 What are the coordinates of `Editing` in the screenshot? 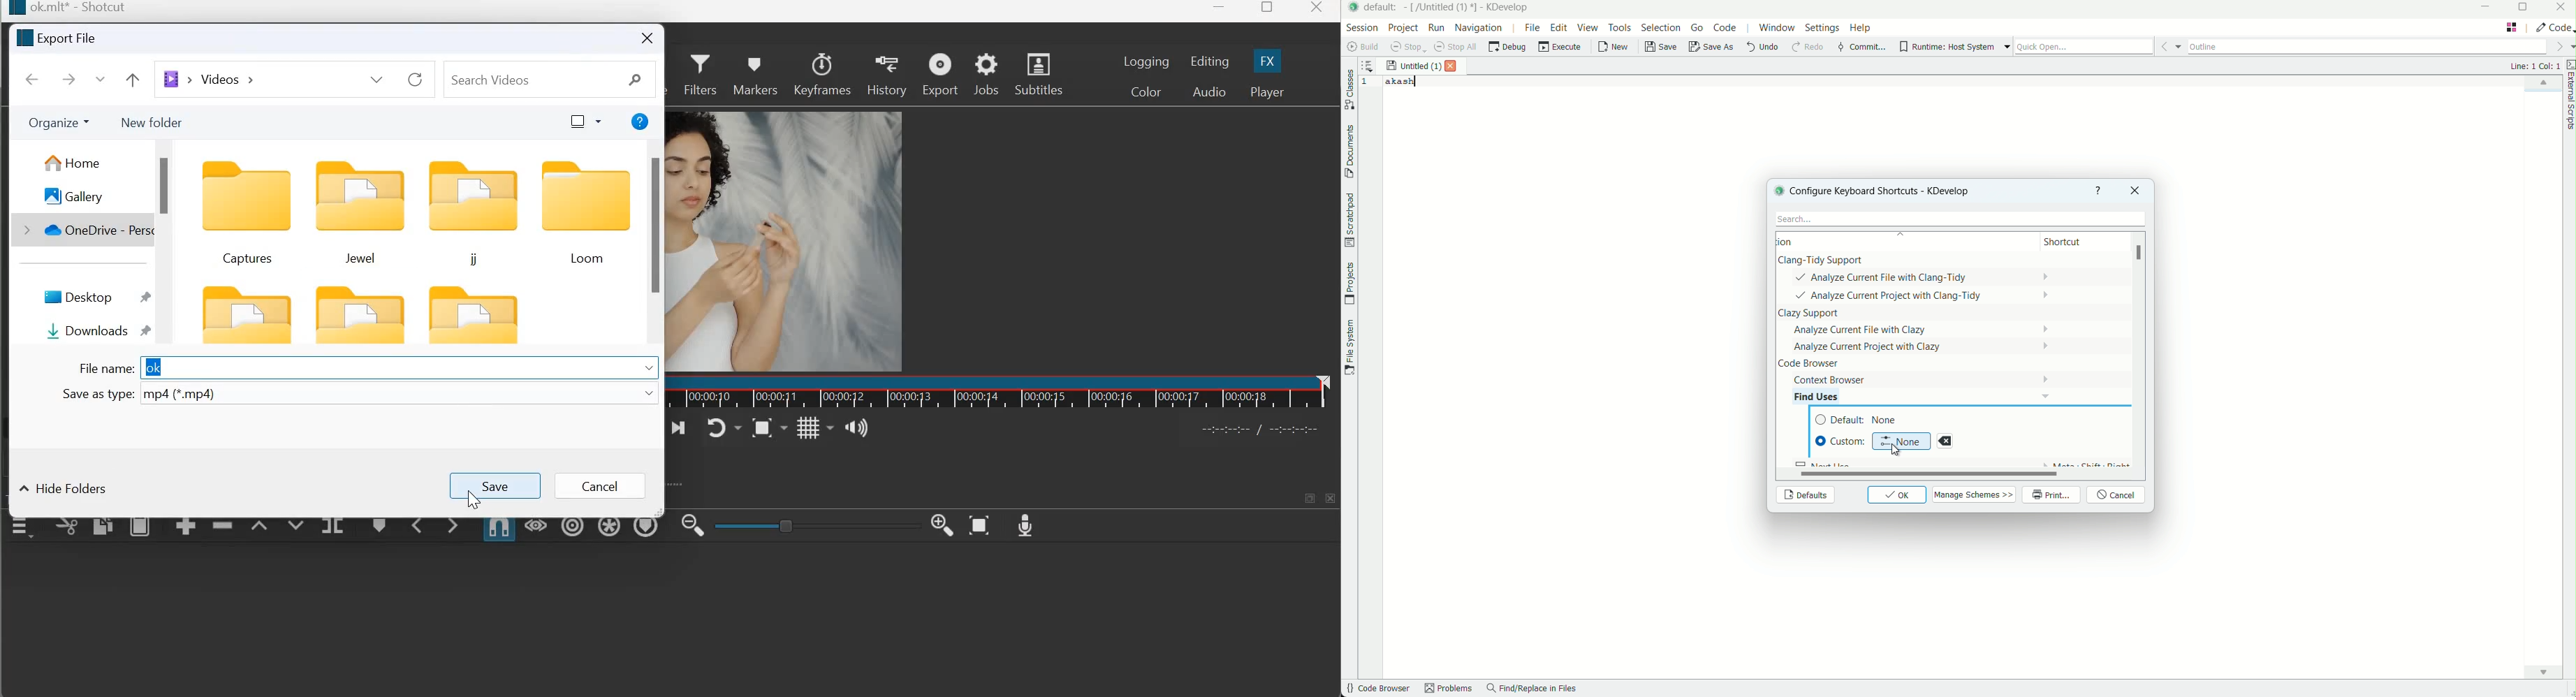 It's located at (1210, 61).